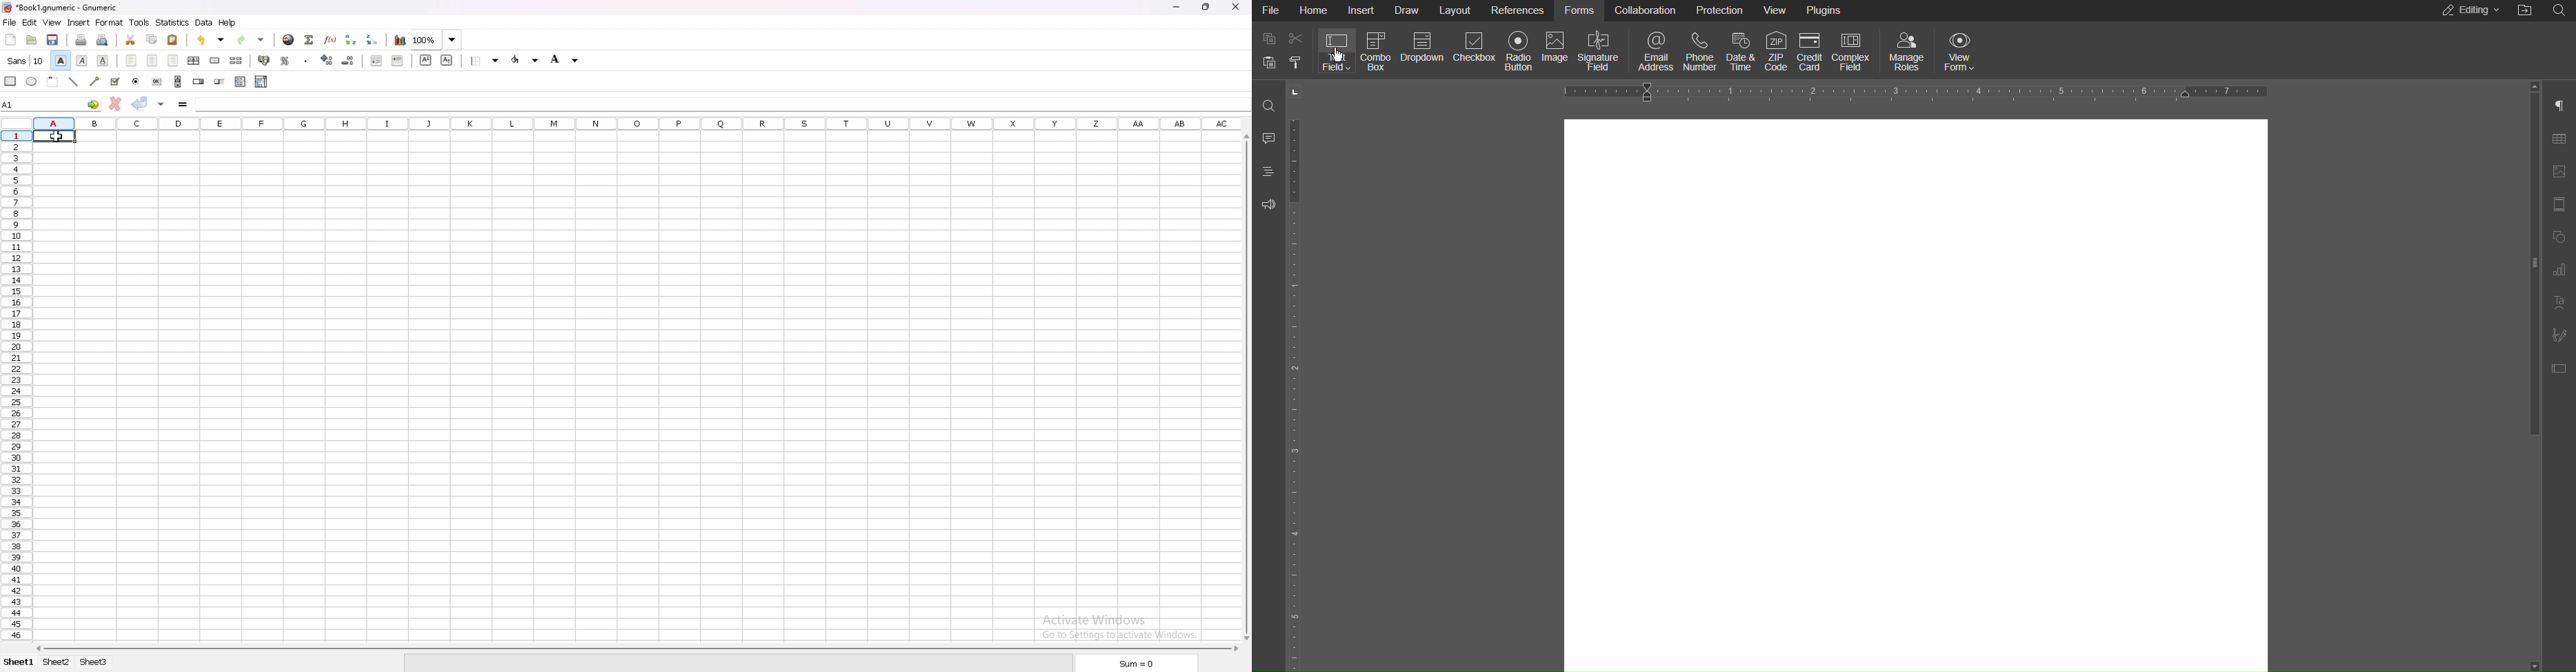  I want to click on File, so click(1269, 10).